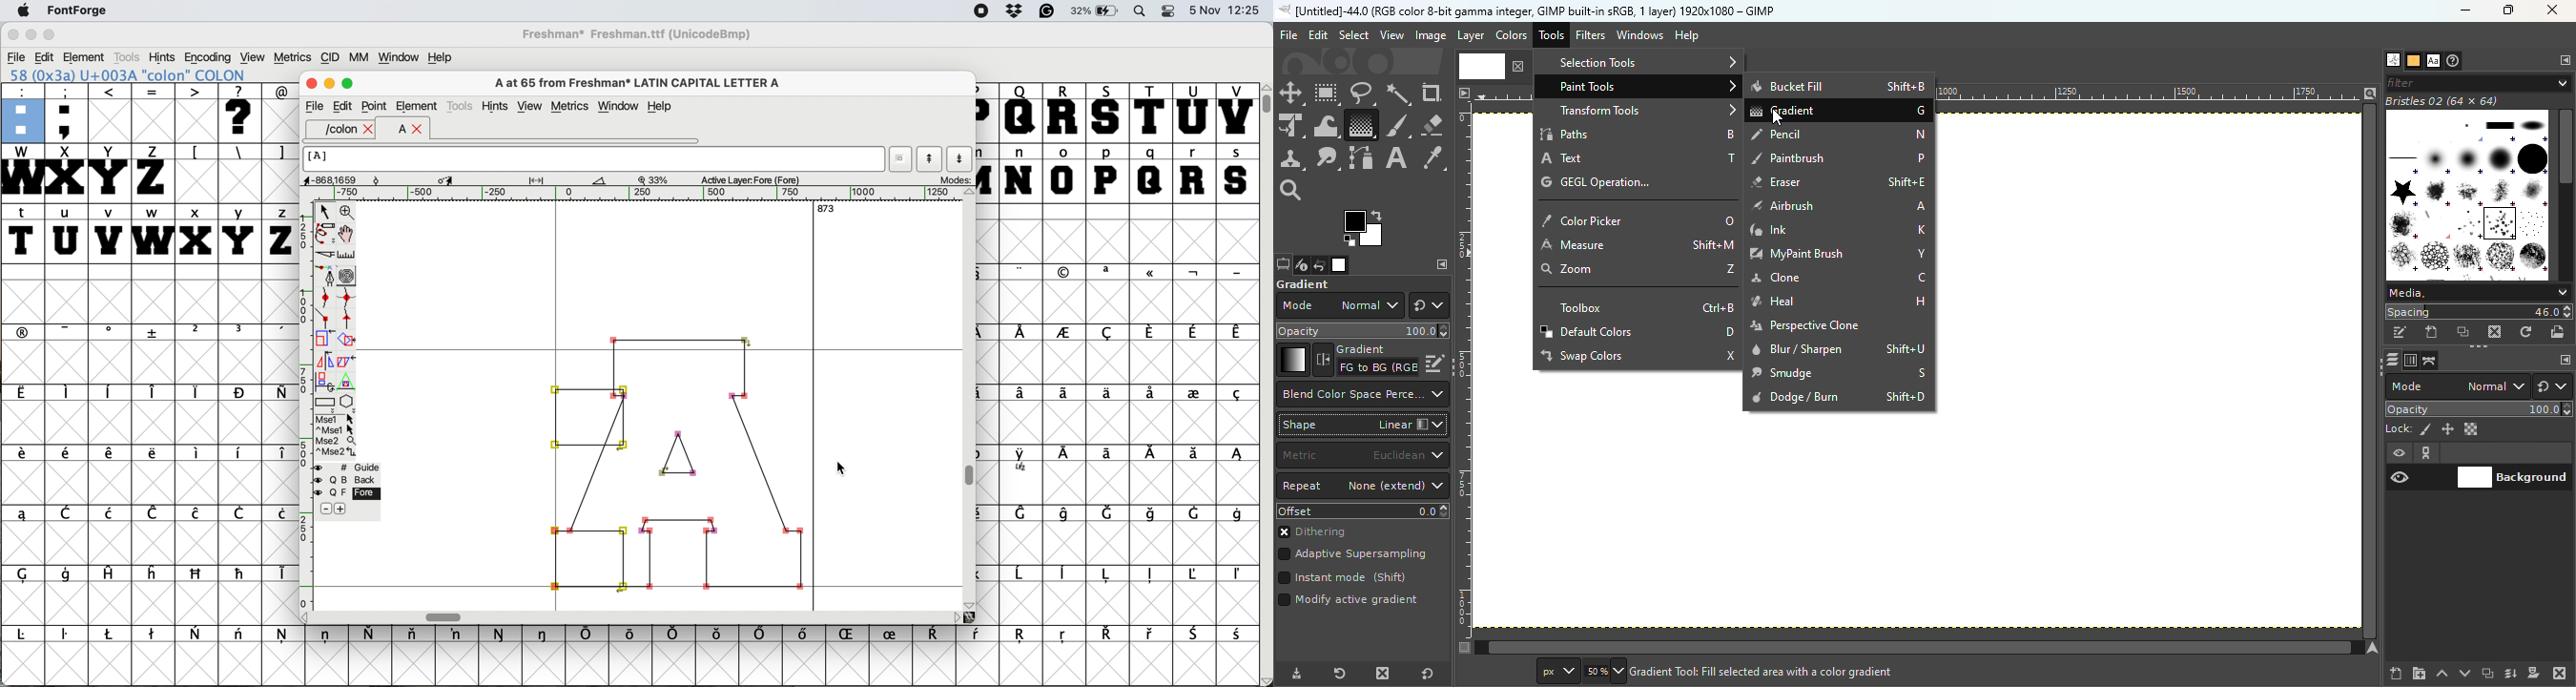 Image resolution: width=2576 pixels, height=700 pixels. What do you see at coordinates (1199, 574) in the screenshot?
I see `symbol` at bounding box center [1199, 574].